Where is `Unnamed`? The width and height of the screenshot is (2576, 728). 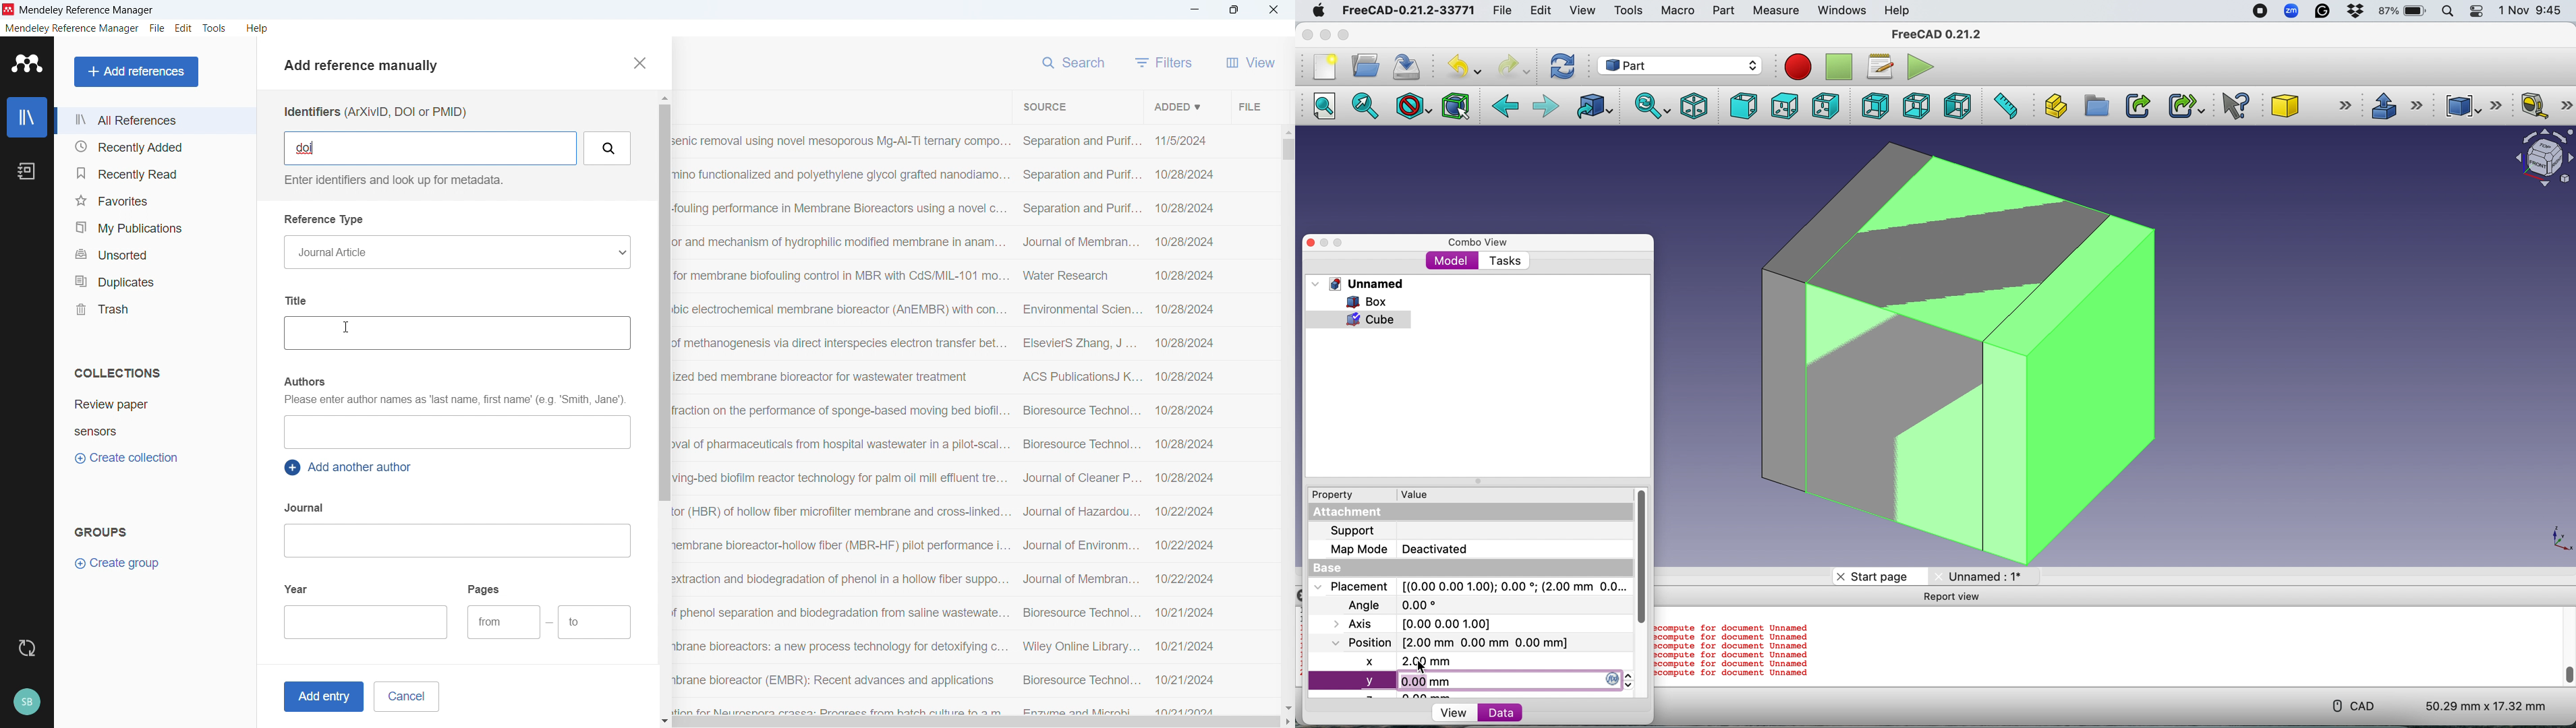 Unnamed is located at coordinates (1369, 283).